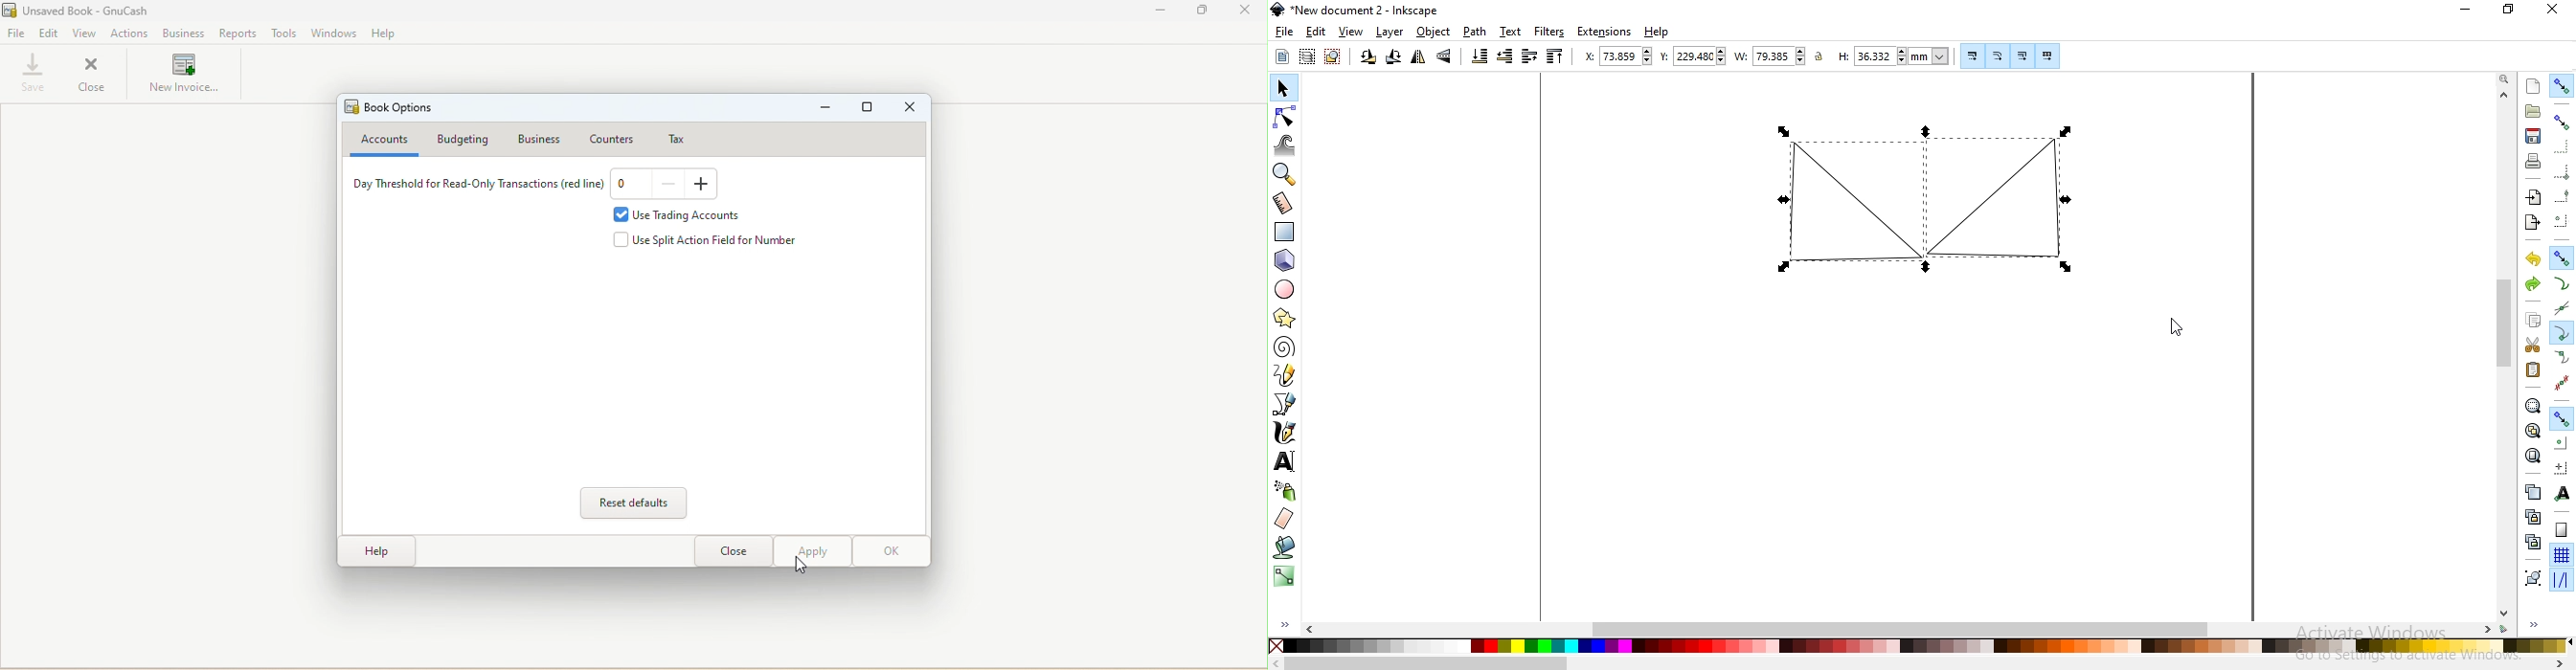 This screenshot has width=2576, height=672. What do you see at coordinates (802, 565) in the screenshot?
I see `cursor` at bounding box center [802, 565].